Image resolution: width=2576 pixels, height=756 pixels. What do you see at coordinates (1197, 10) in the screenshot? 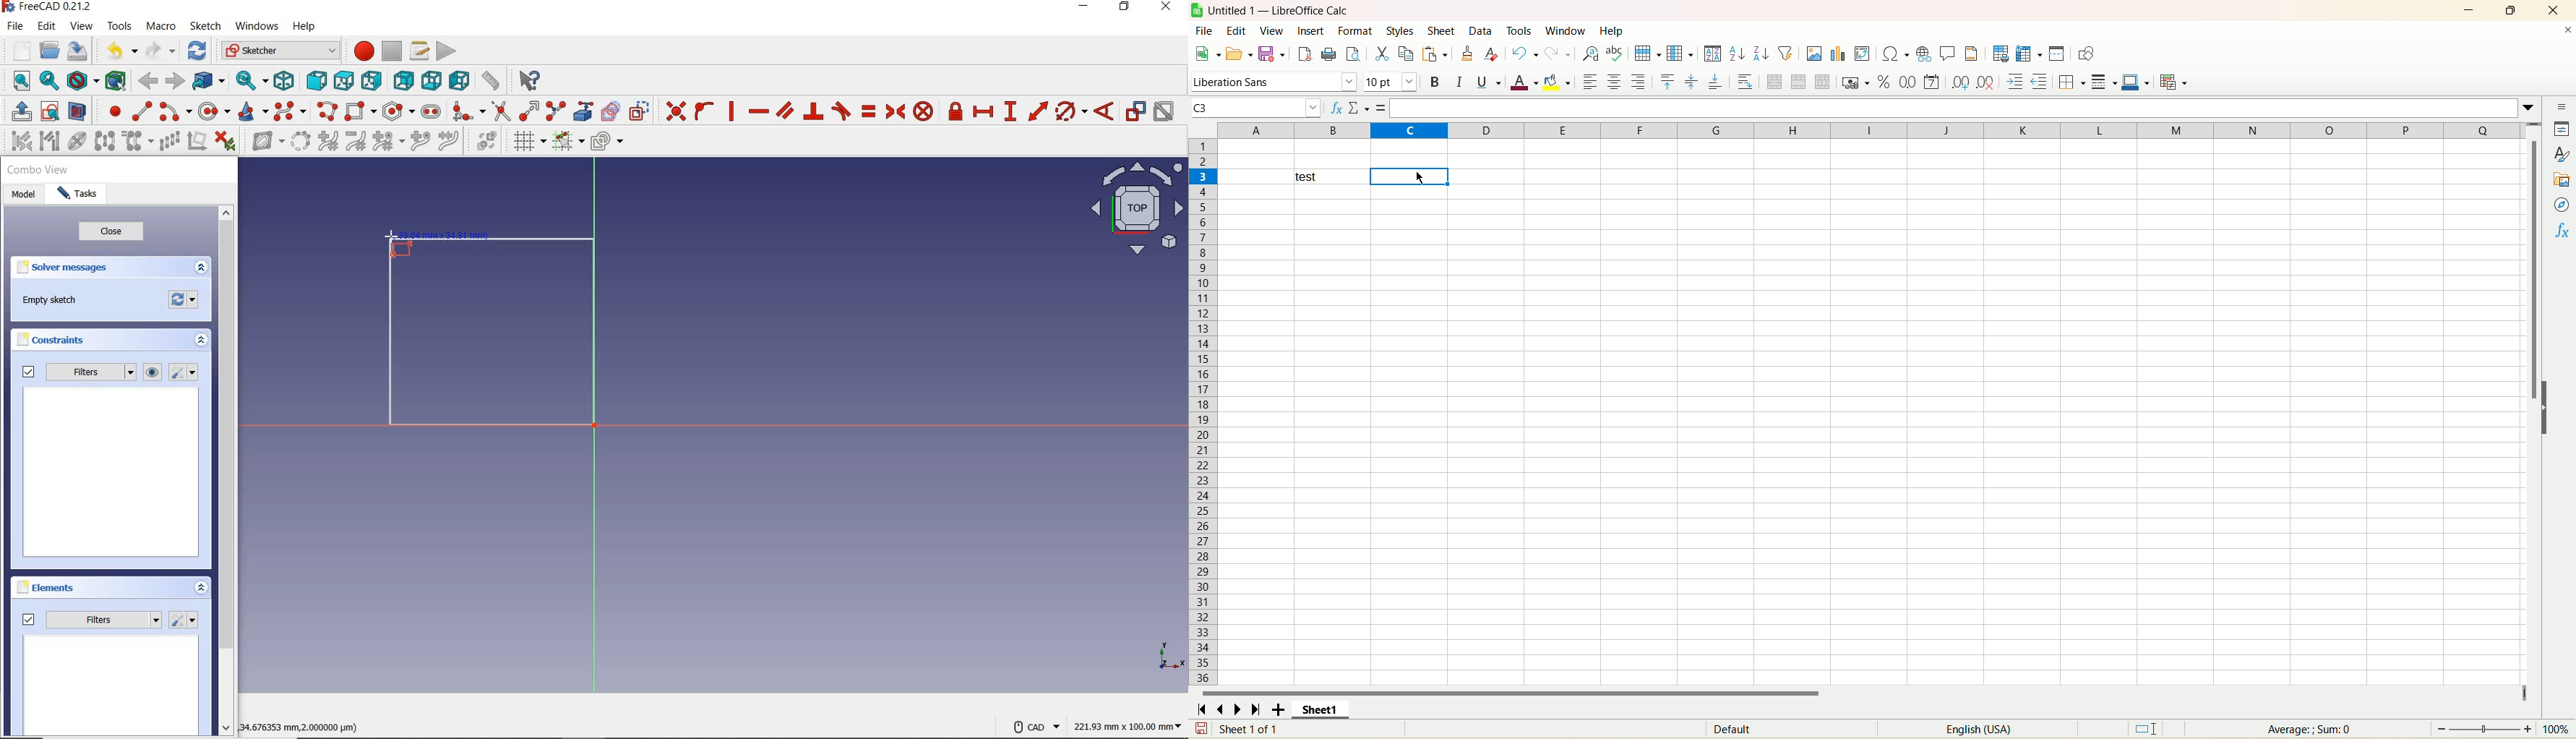
I see `Software logo` at bounding box center [1197, 10].